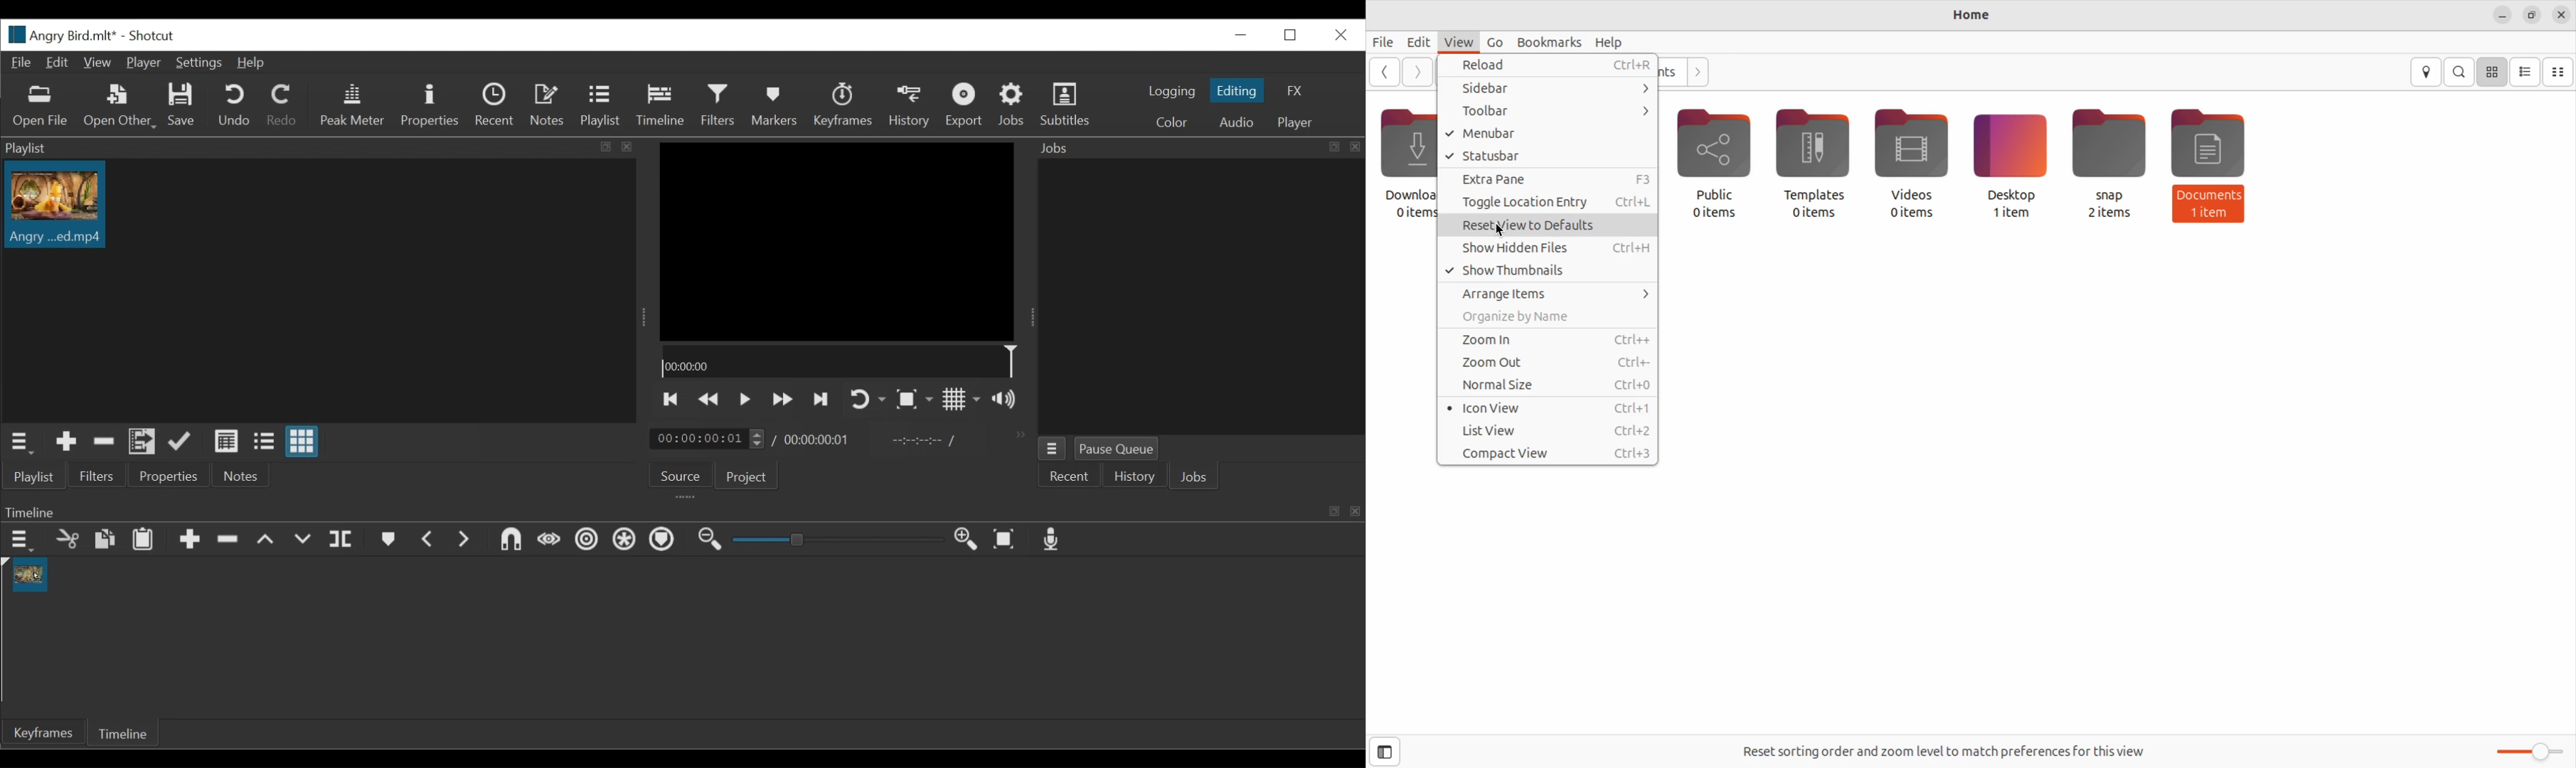  Describe the element at coordinates (748, 477) in the screenshot. I see `Project` at that location.